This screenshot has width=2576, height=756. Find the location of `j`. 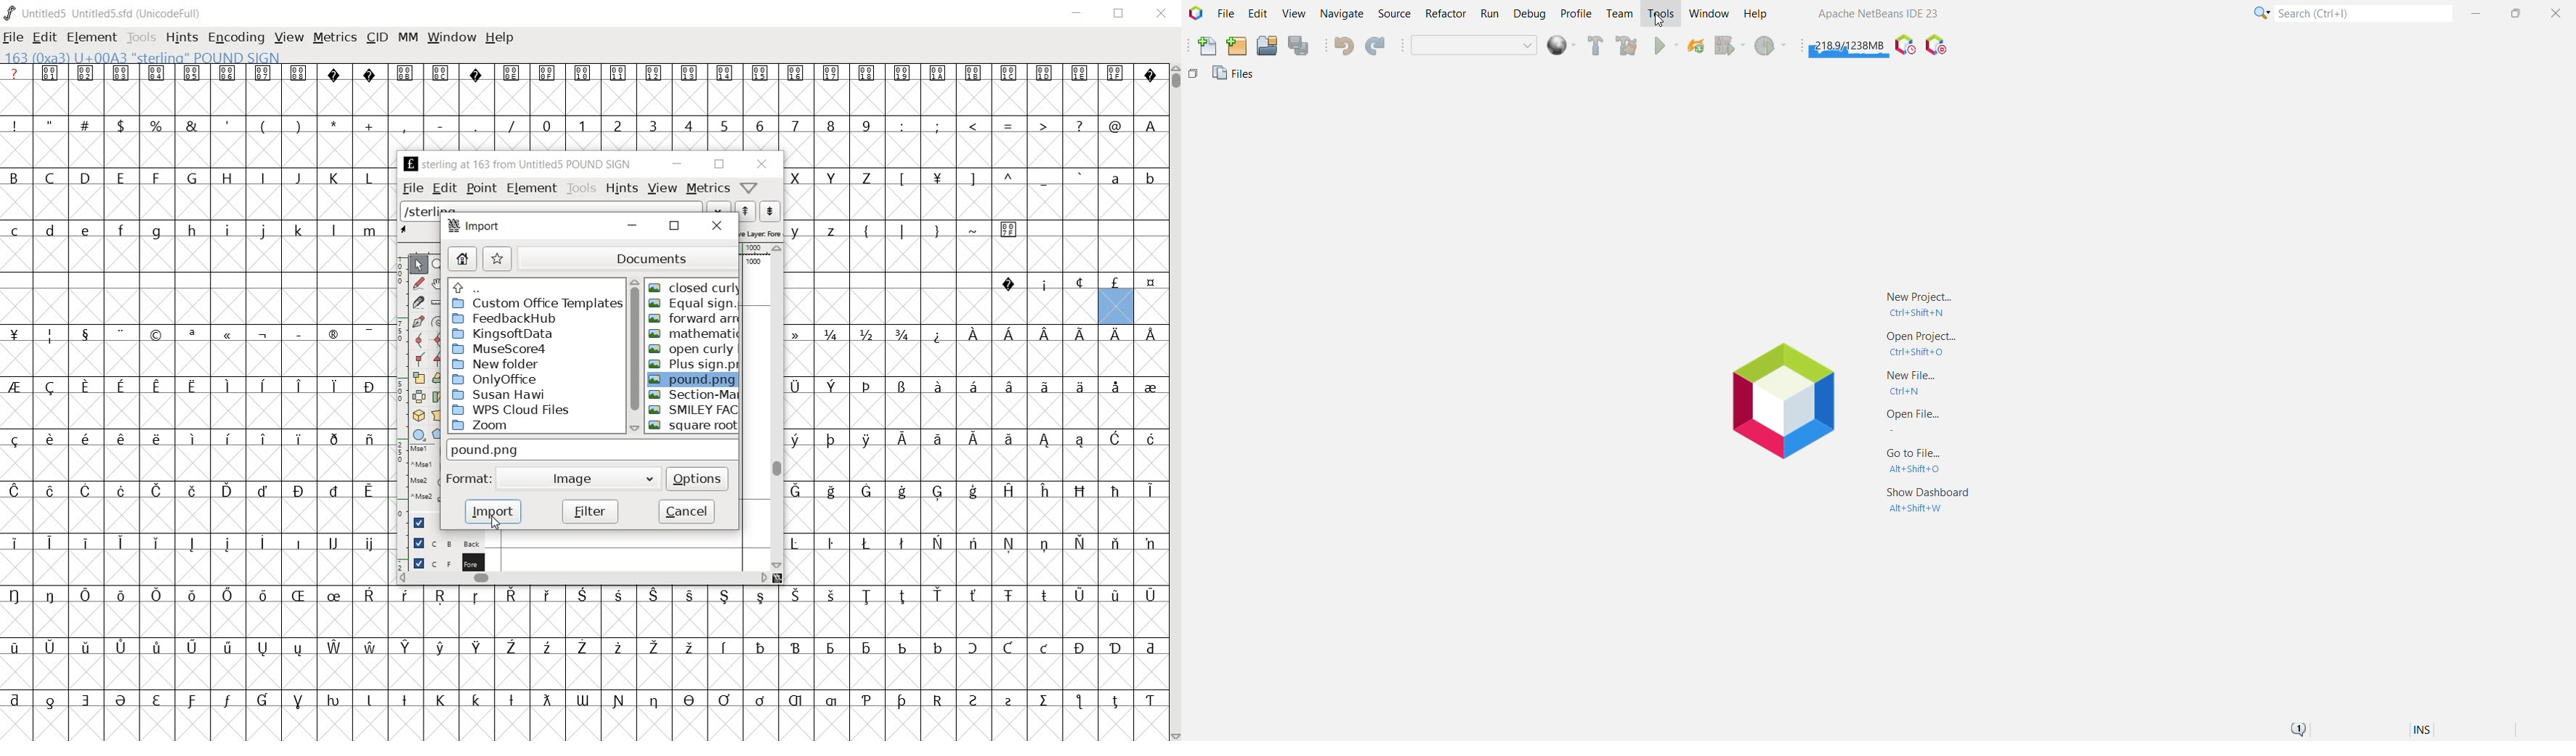

j is located at coordinates (263, 232).